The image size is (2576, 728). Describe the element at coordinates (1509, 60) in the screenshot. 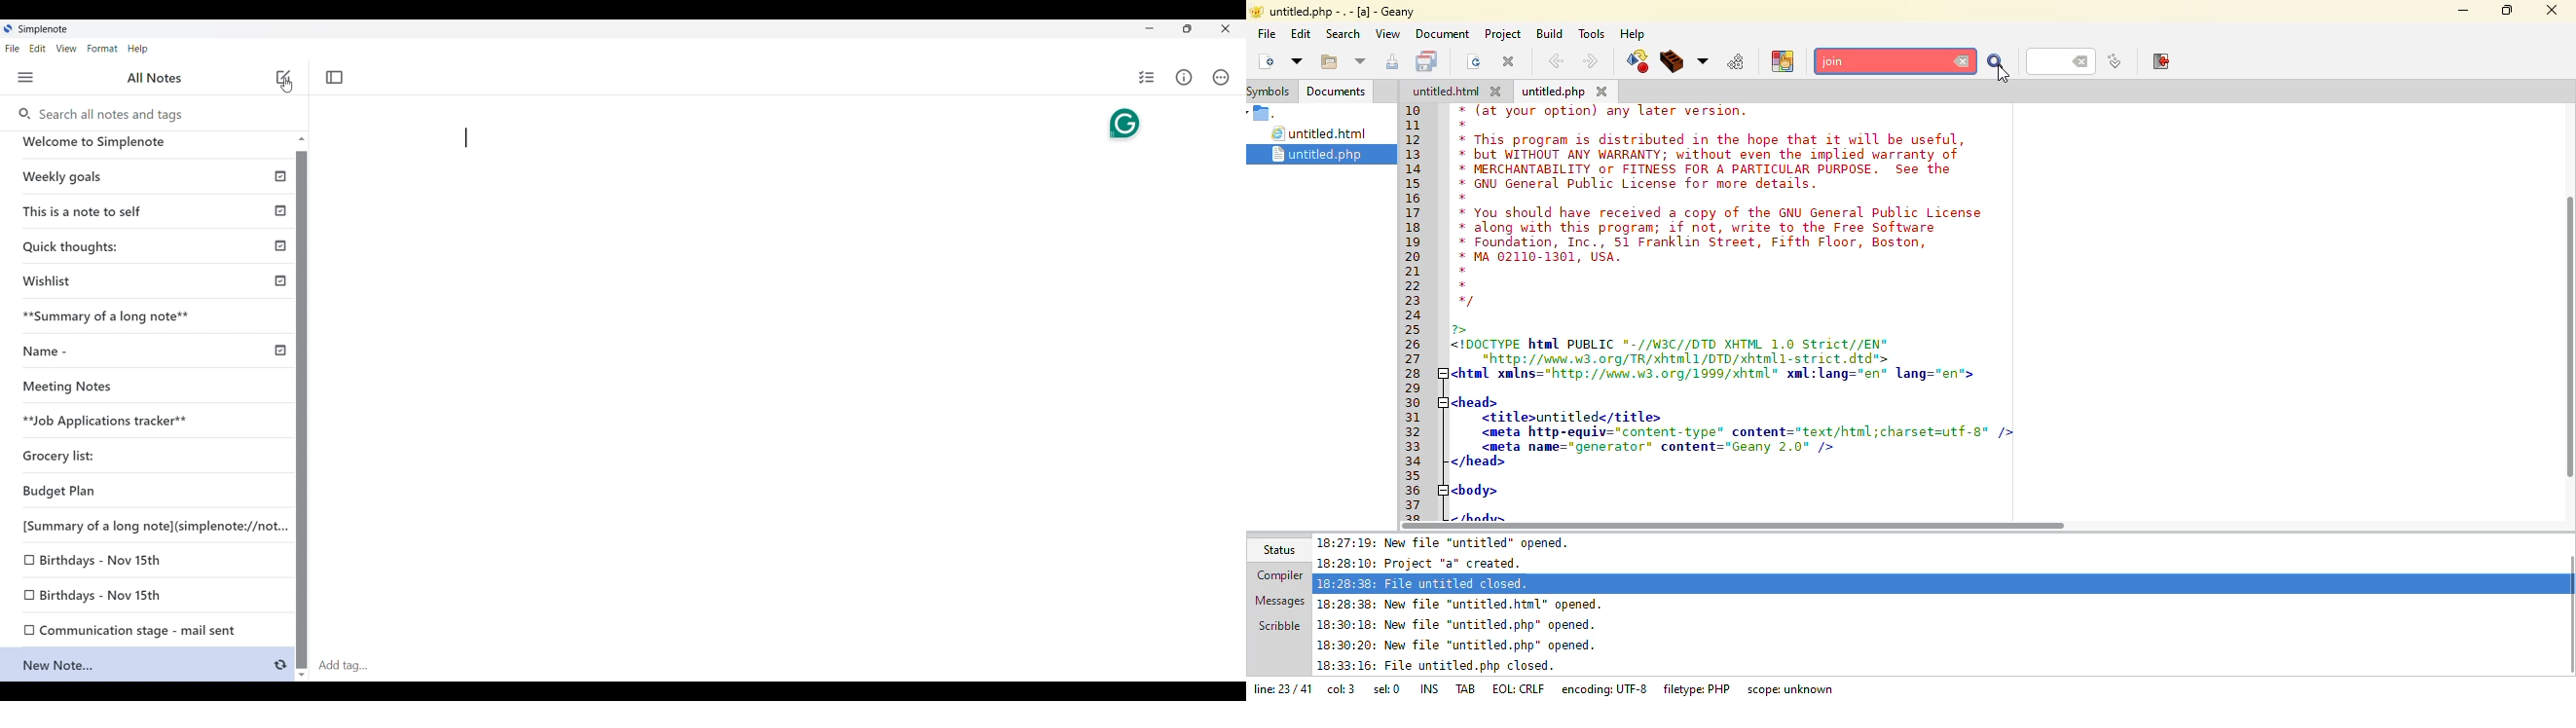

I see `close` at that location.